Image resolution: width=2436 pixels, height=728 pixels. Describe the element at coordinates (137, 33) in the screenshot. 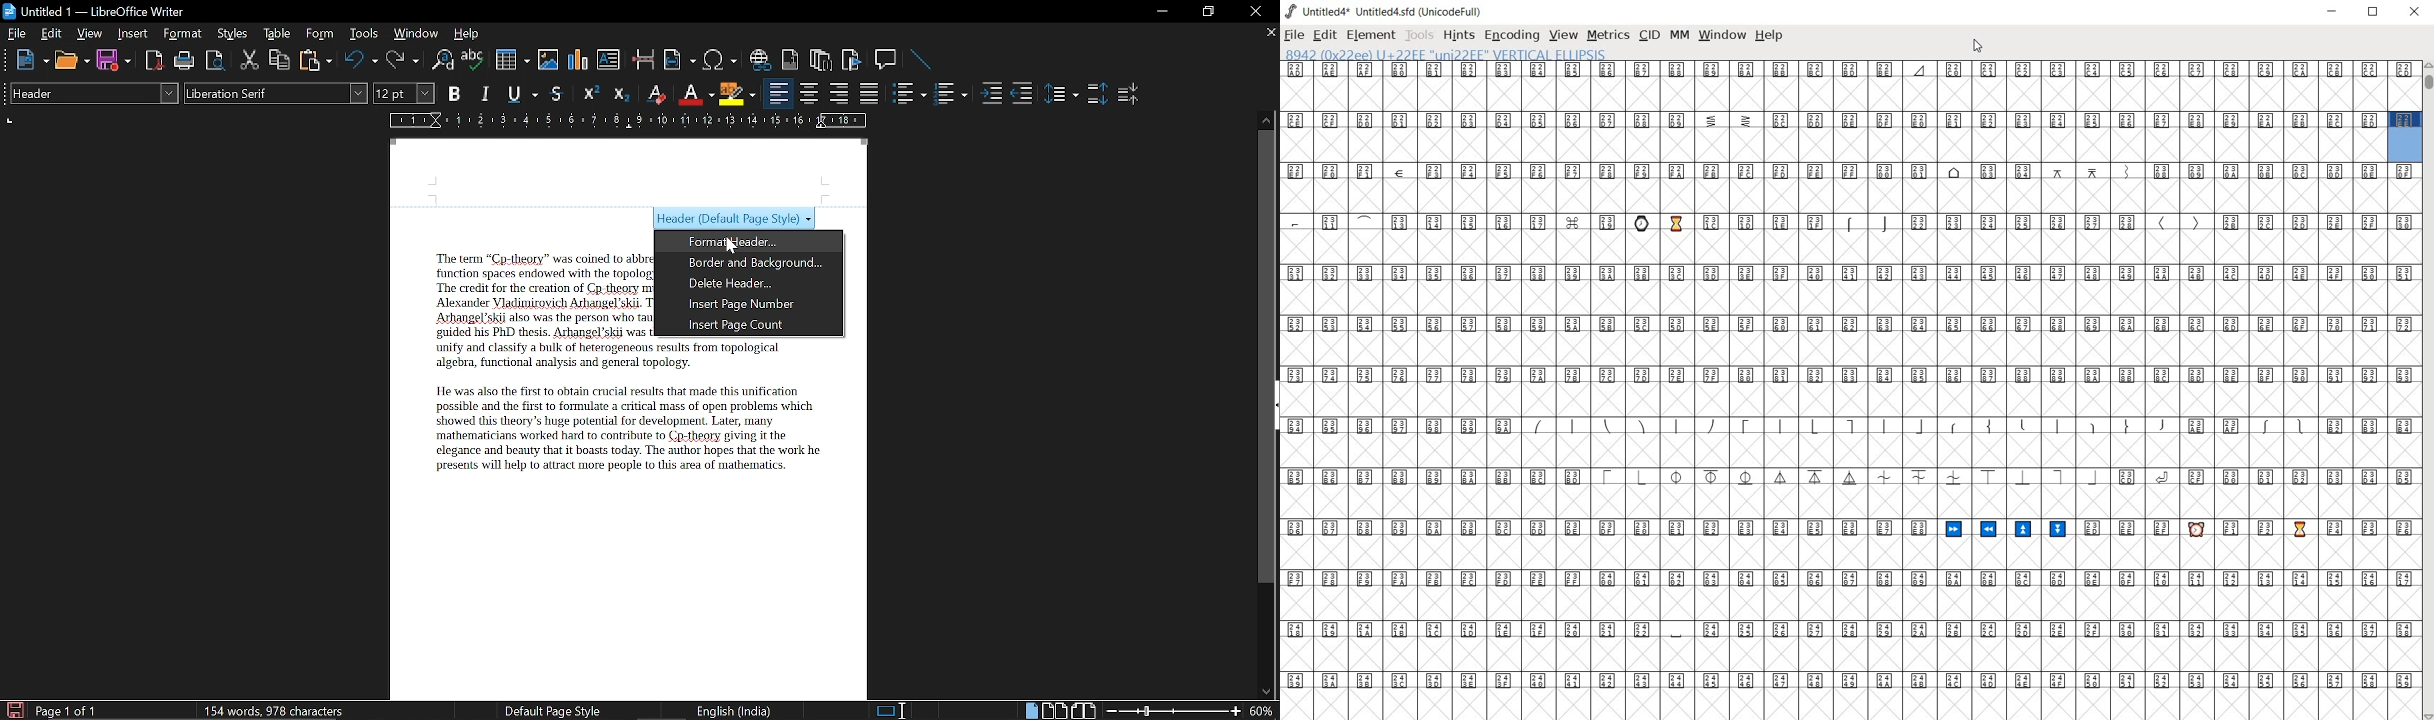

I see `Insert` at that location.